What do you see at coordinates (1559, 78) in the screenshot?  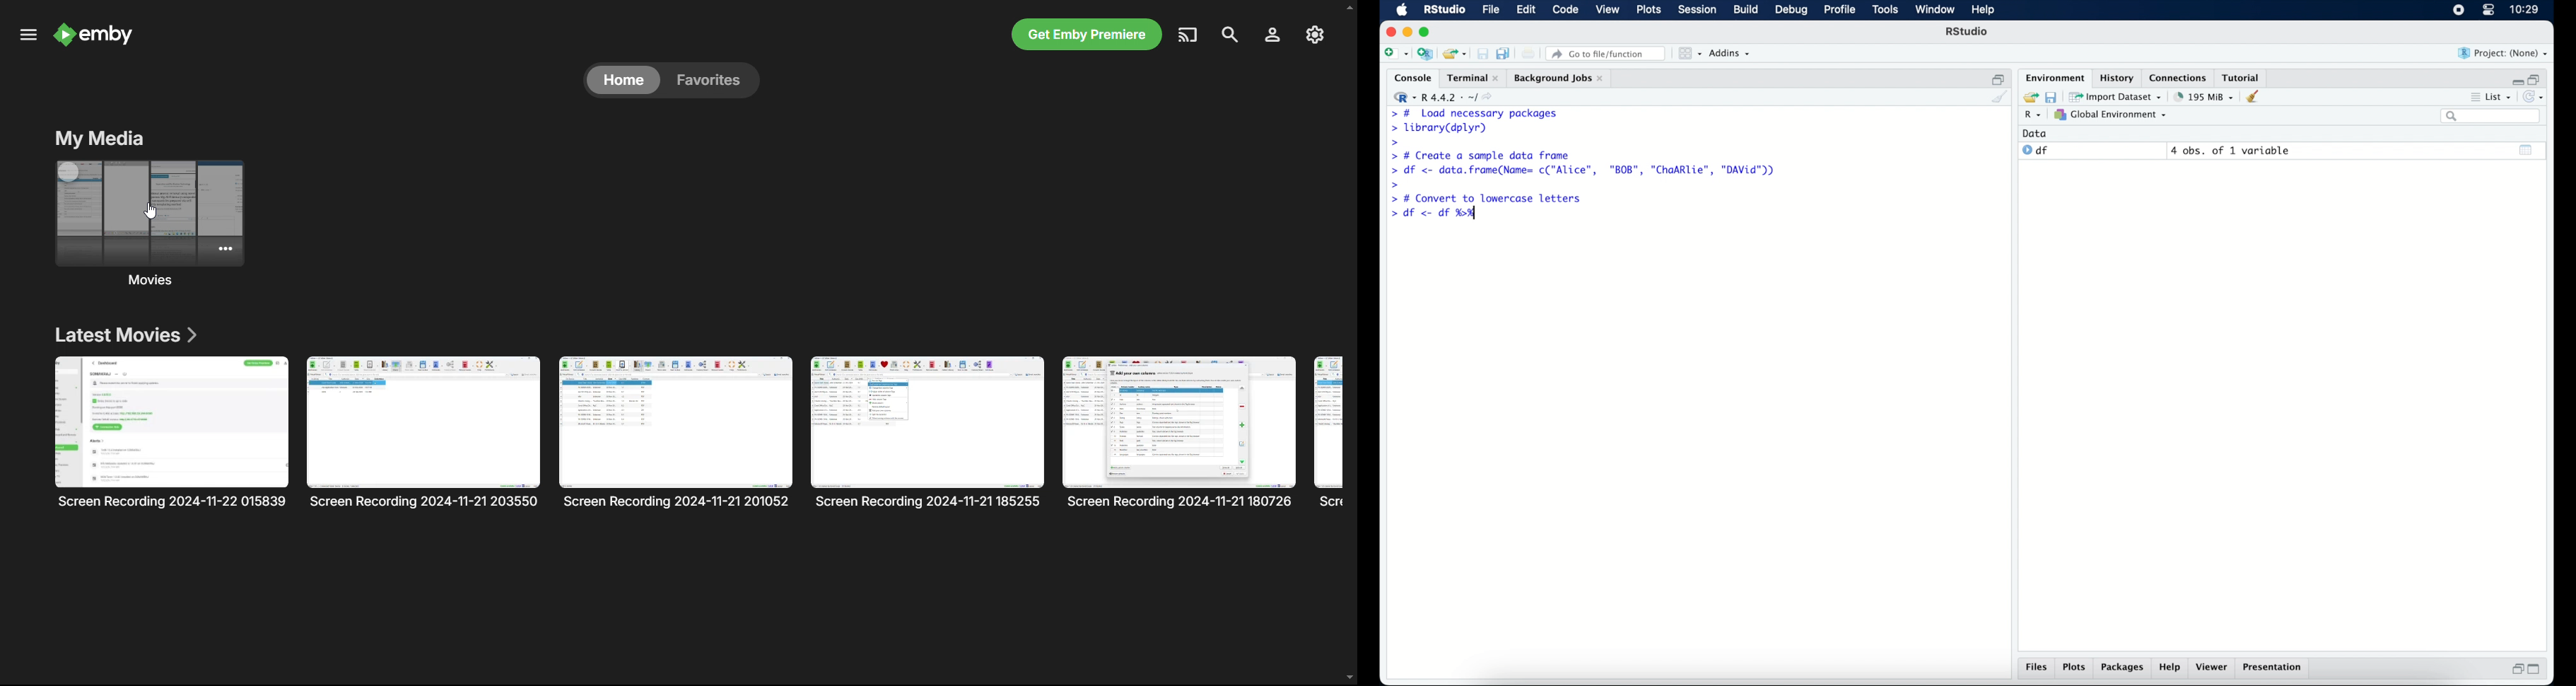 I see `background jobs` at bounding box center [1559, 78].